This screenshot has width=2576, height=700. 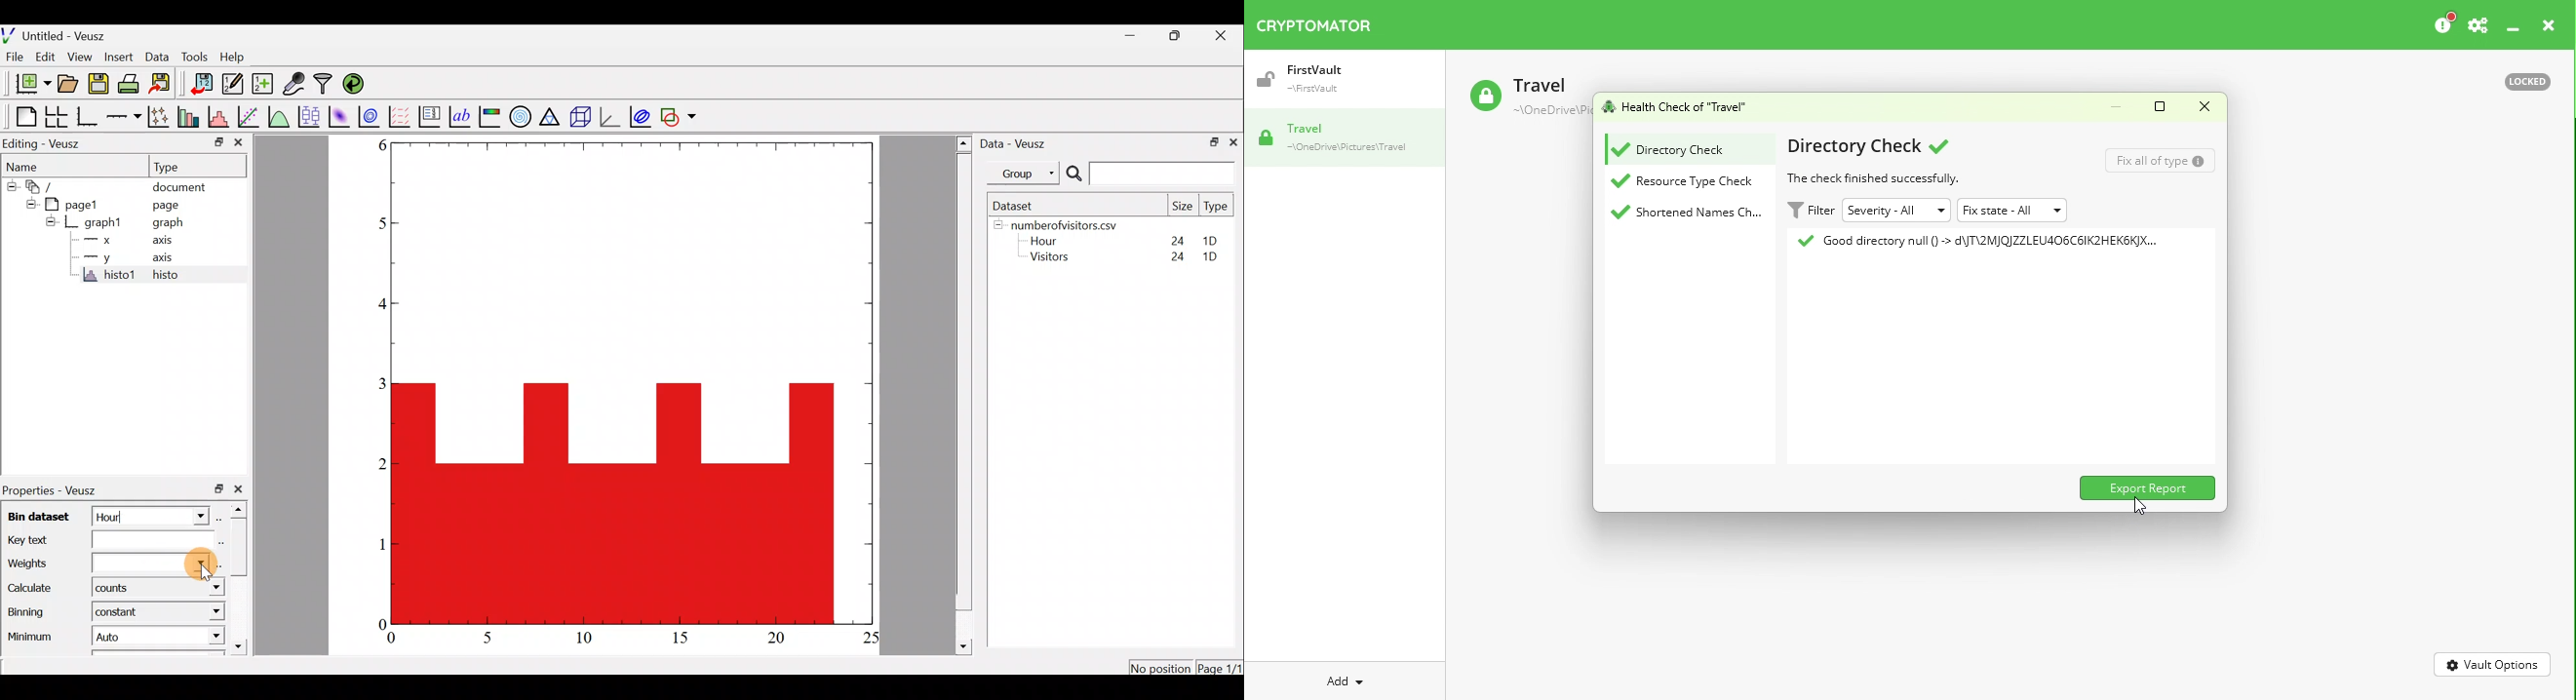 I want to click on 10, so click(x=589, y=638).